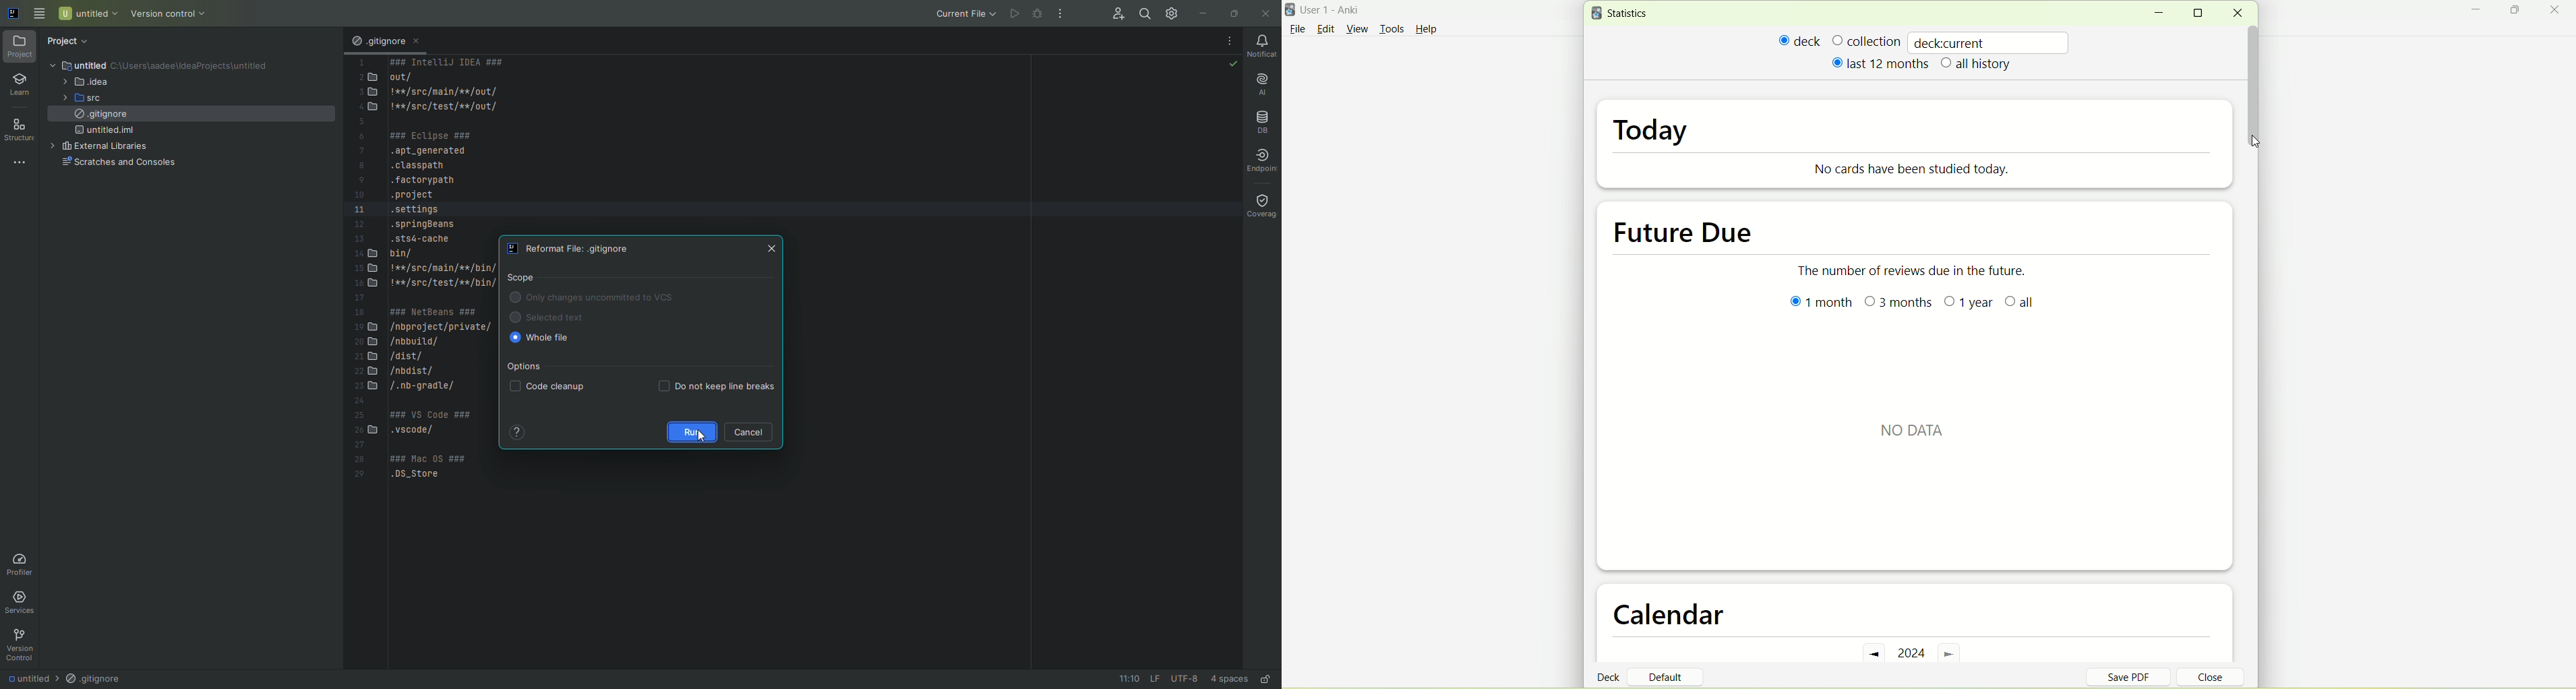 Image resolution: width=2576 pixels, height=700 pixels. What do you see at coordinates (1969, 303) in the screenshot?
I see `1 year` at bounding box center [1969, 303].